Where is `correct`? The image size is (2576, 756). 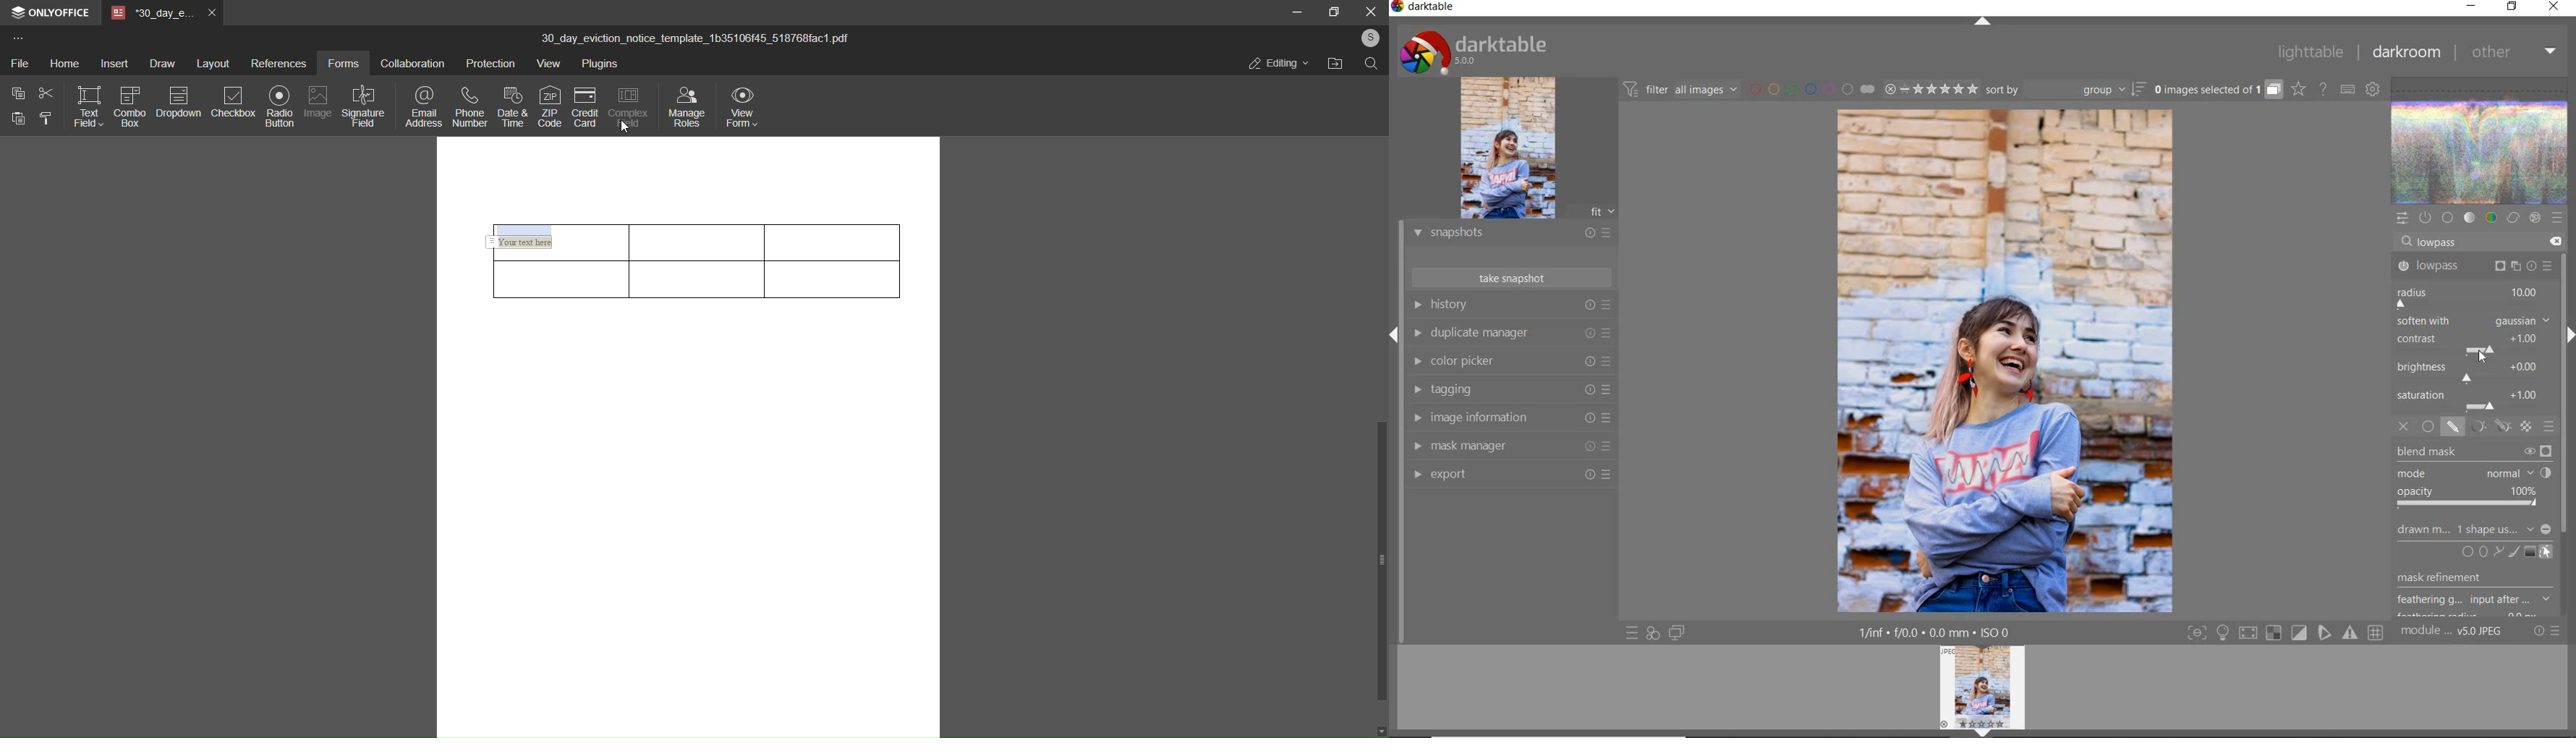
correct is located at coordinates (2513, 218).